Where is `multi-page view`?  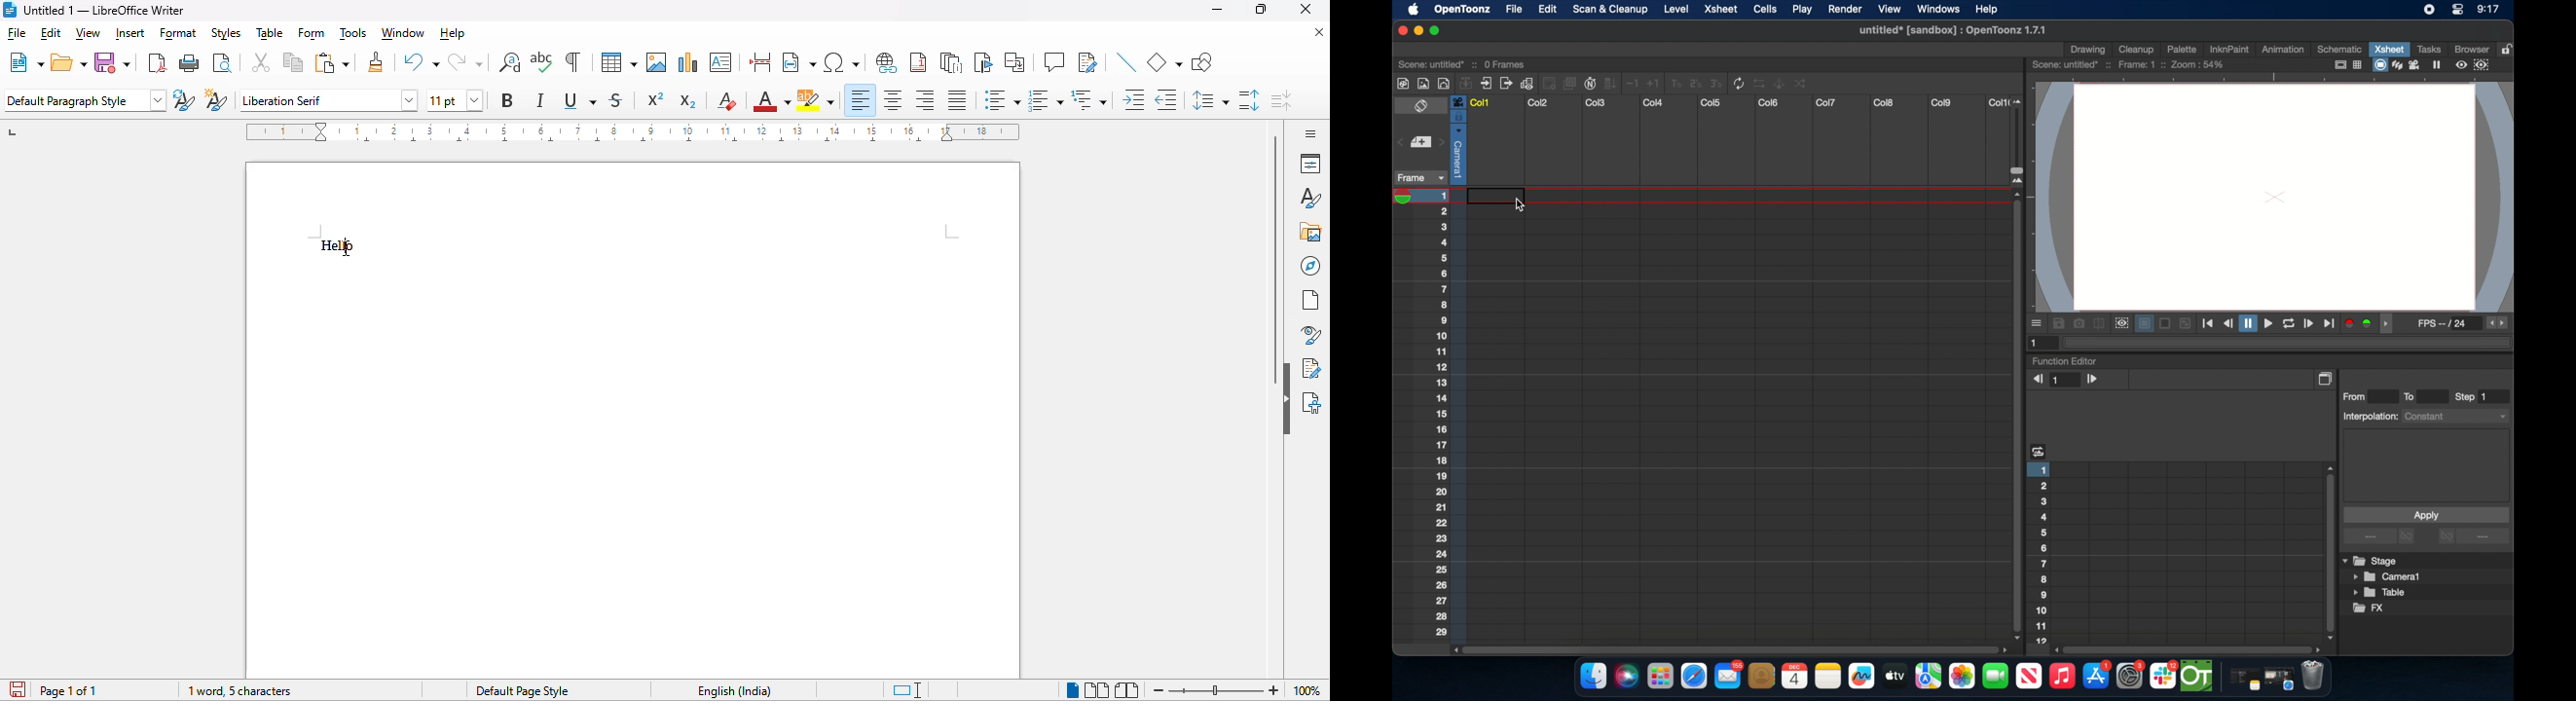 multi-page view is located at coordinates (1096, 690).